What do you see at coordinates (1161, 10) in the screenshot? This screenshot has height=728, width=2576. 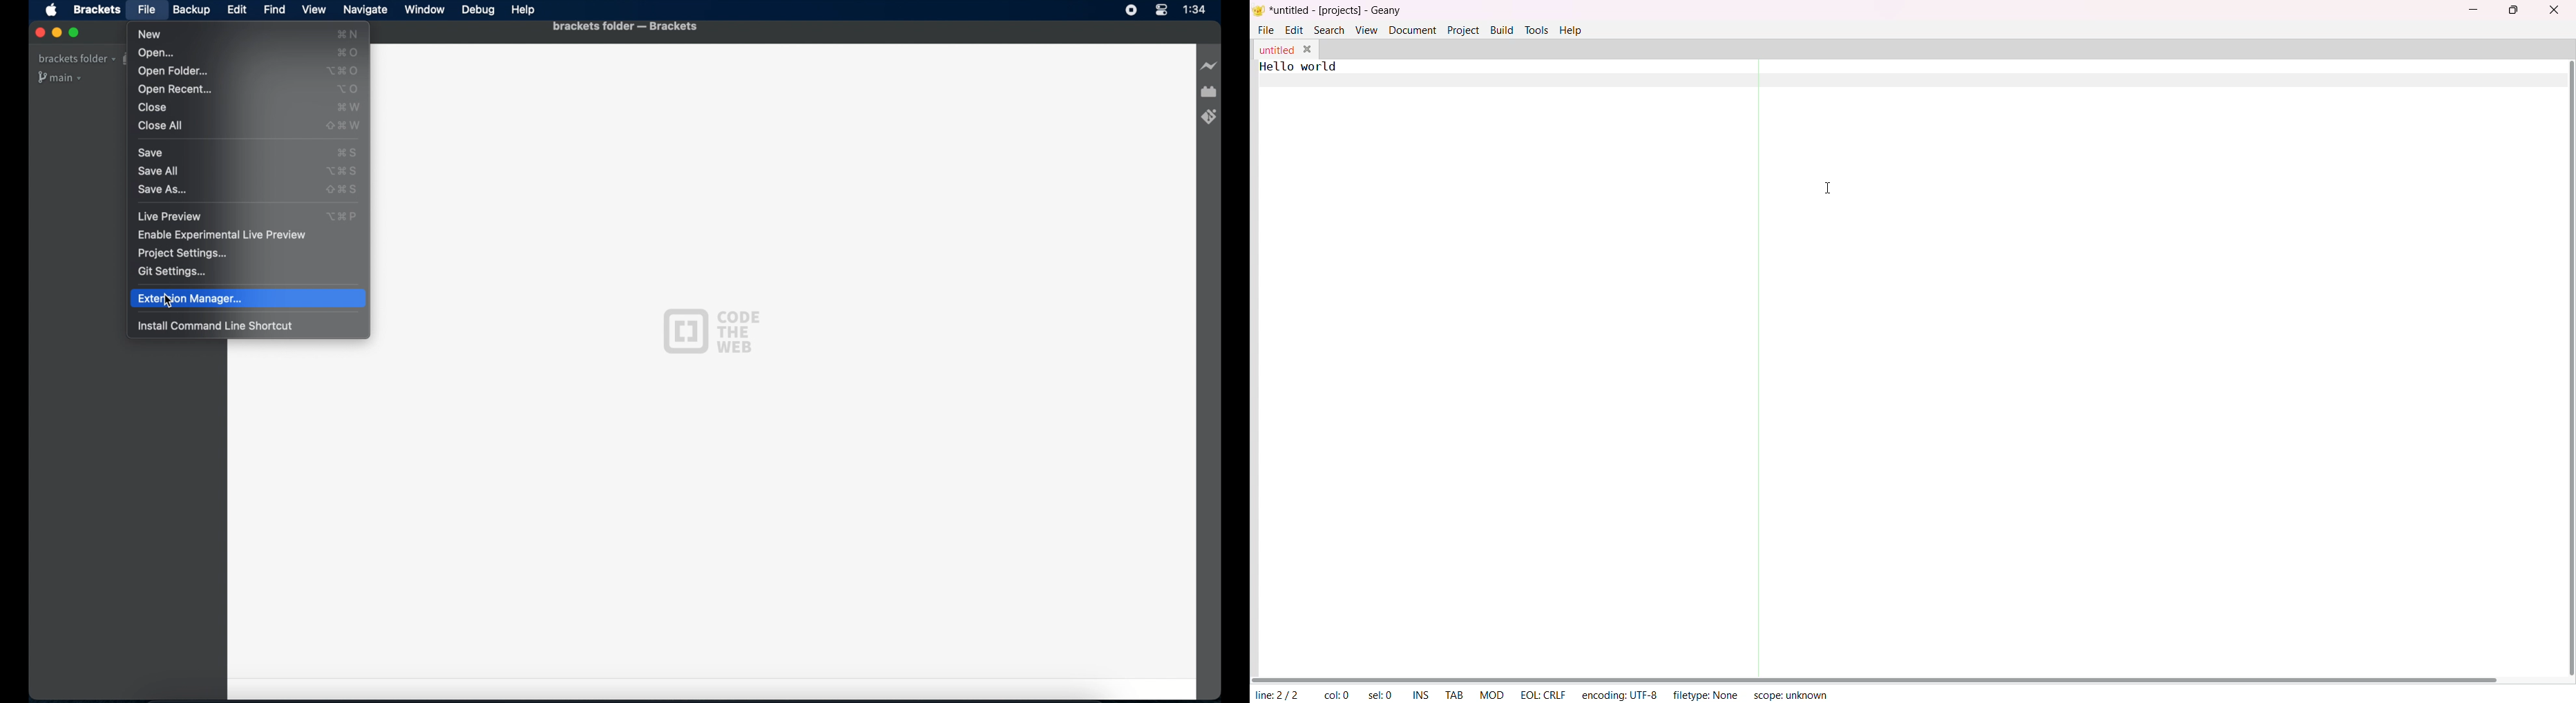 I see `Control center` at bounding box center [1161, 10].